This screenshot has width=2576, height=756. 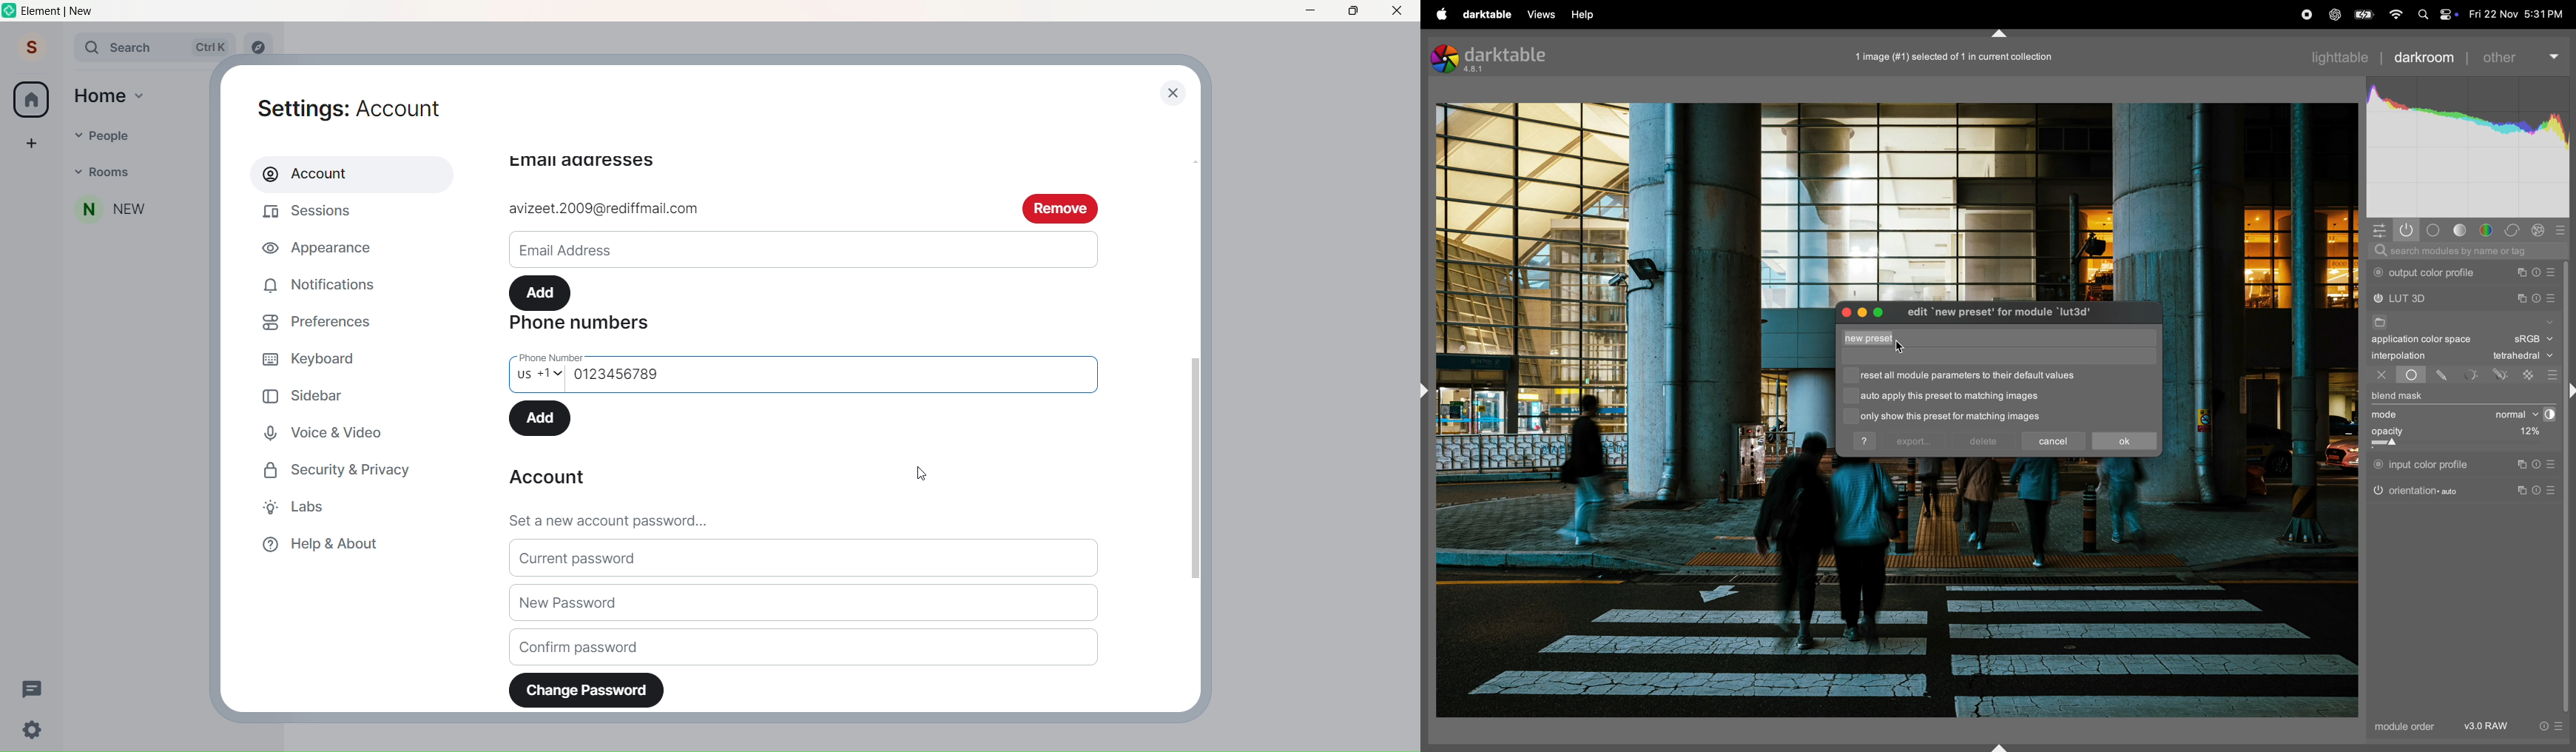 What do you see at coordinates (2524, 491) in the screenshot?
I see `instance` at bounding box center [2524, 491].